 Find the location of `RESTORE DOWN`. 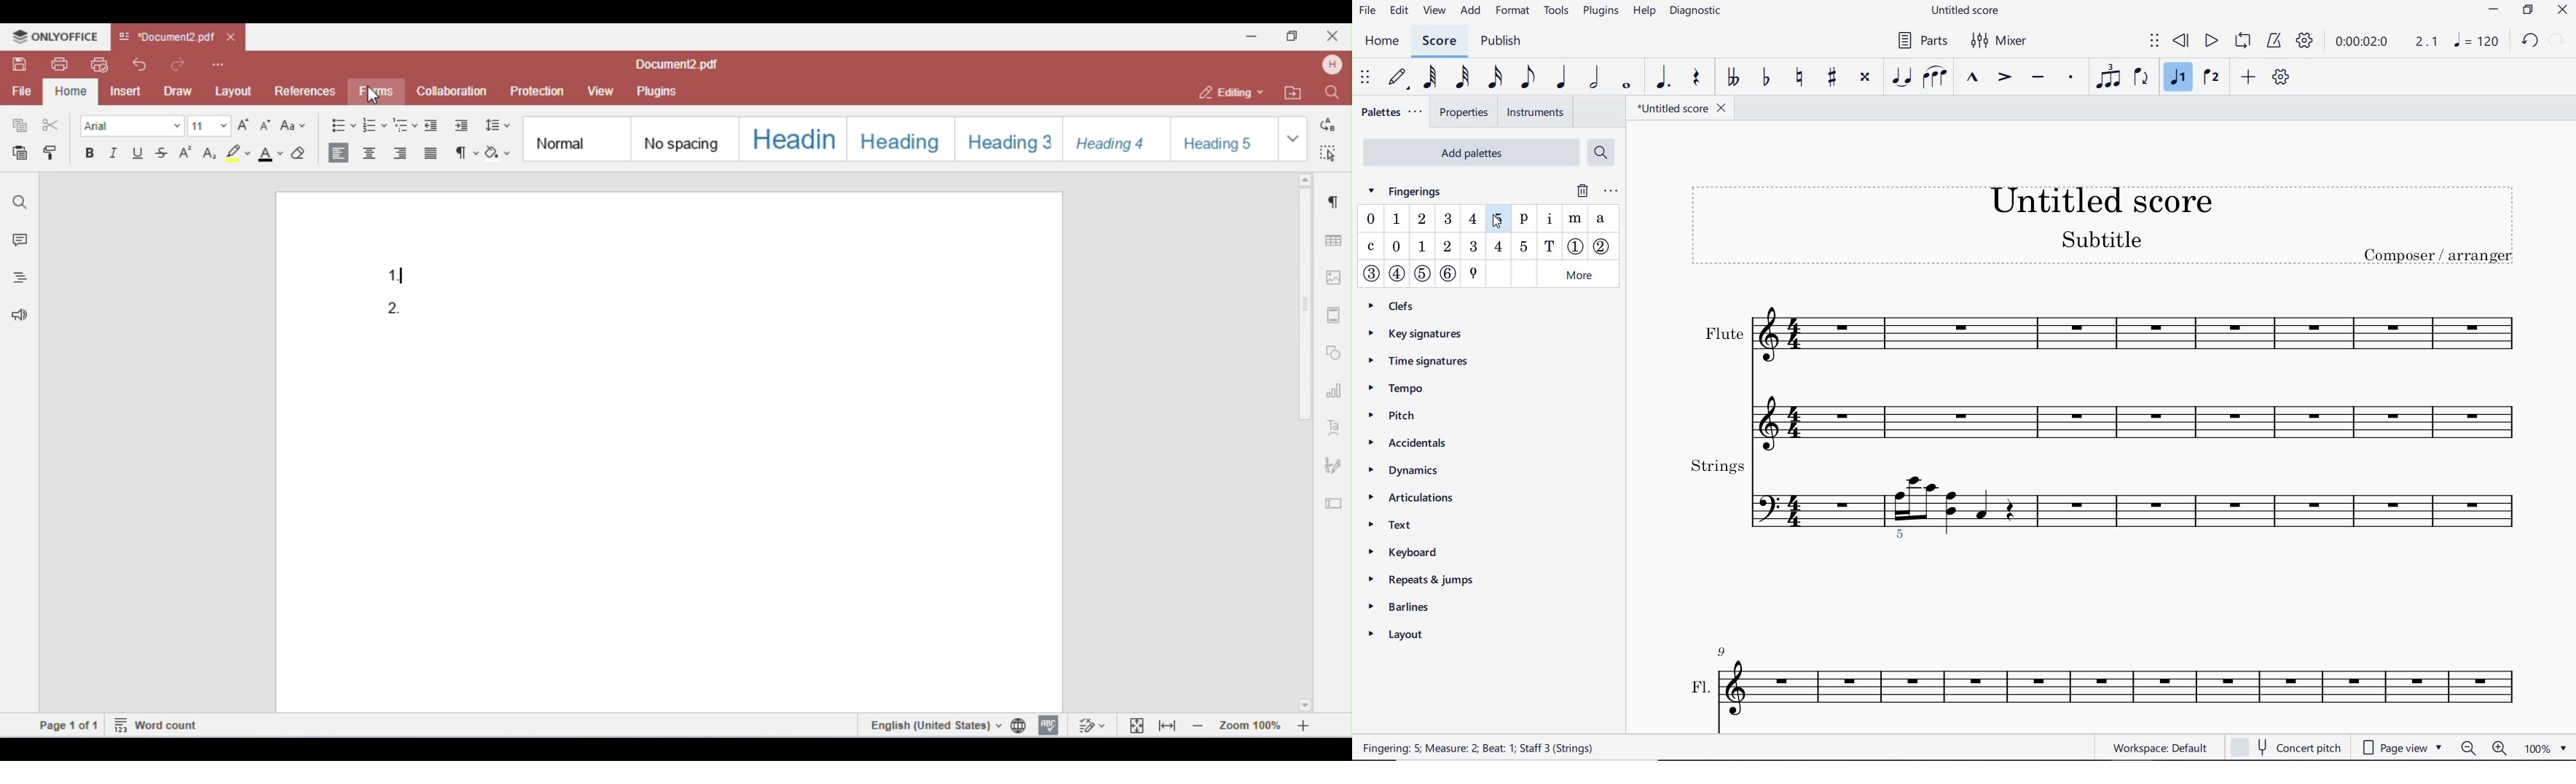

RESTORE DOWN is located at coordinates (2527, 10).